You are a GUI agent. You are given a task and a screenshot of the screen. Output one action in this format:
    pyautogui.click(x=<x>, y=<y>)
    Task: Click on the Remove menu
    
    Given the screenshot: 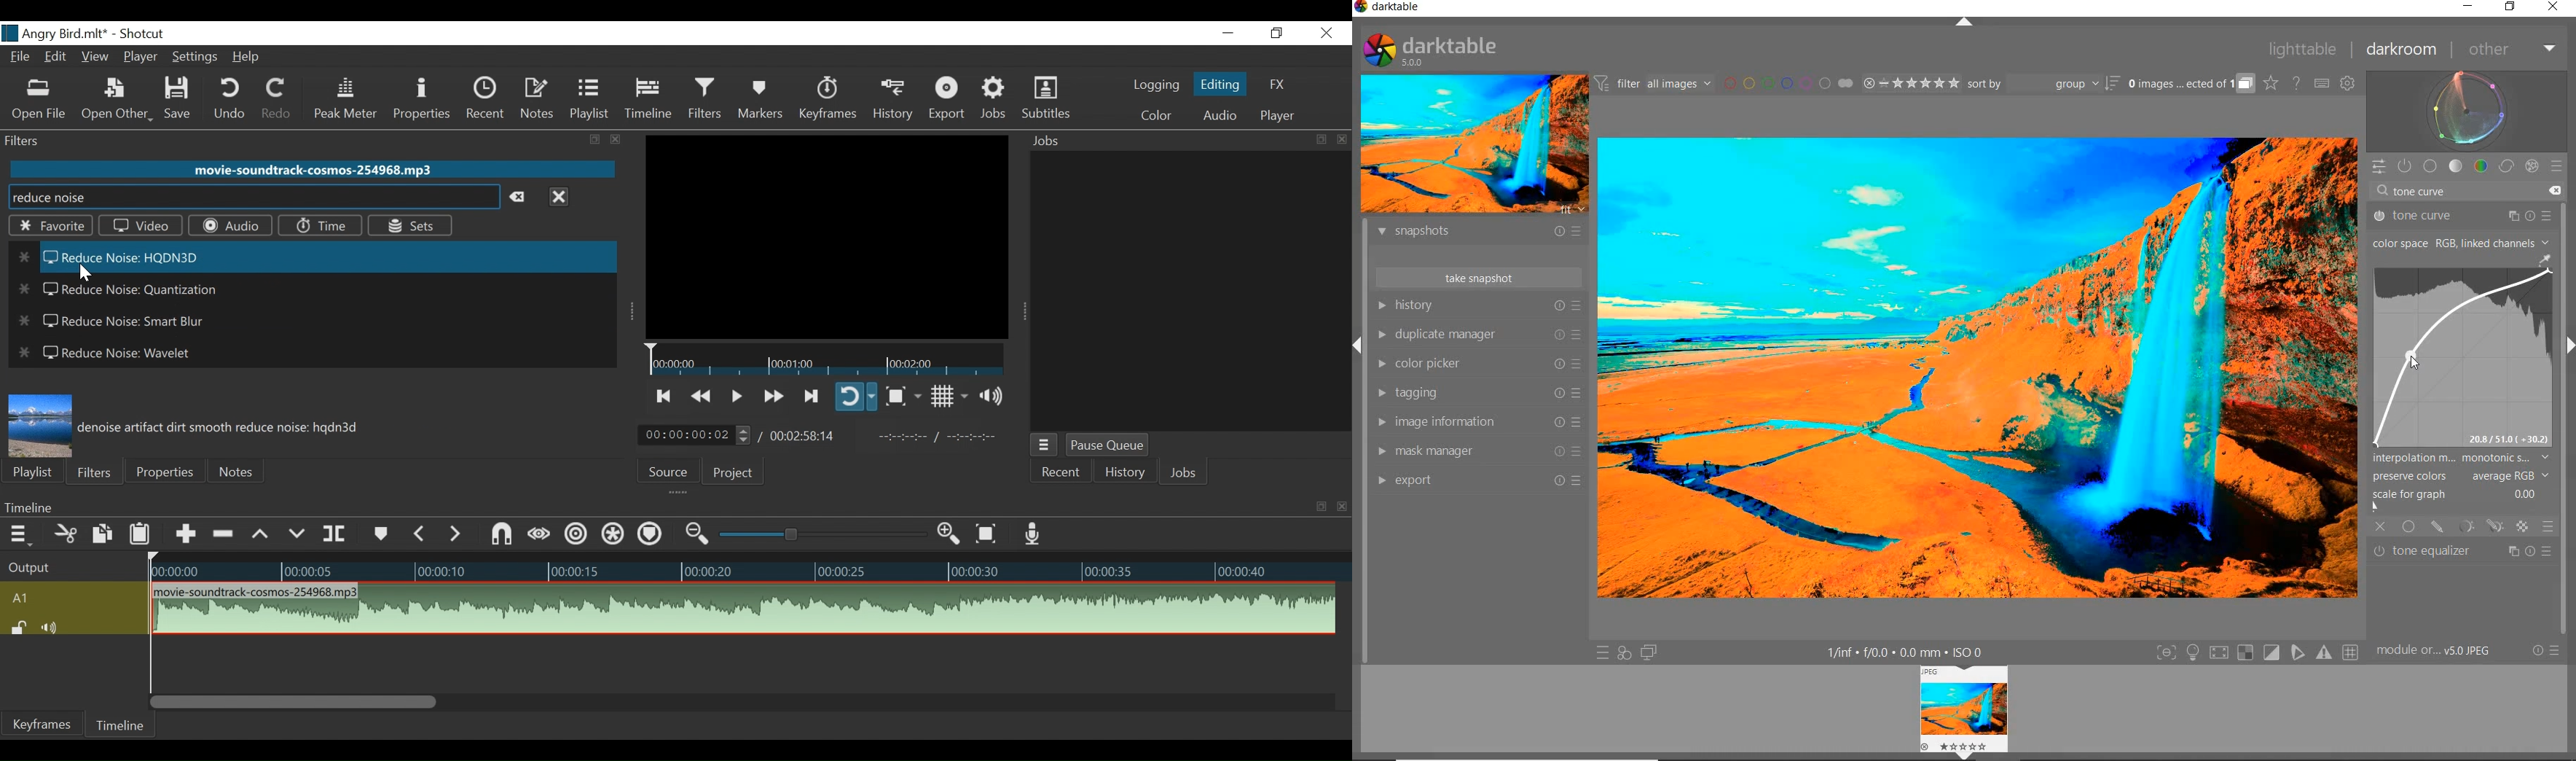 What is the action you would take?
    pyautogui.click(x=558, y=199)
    